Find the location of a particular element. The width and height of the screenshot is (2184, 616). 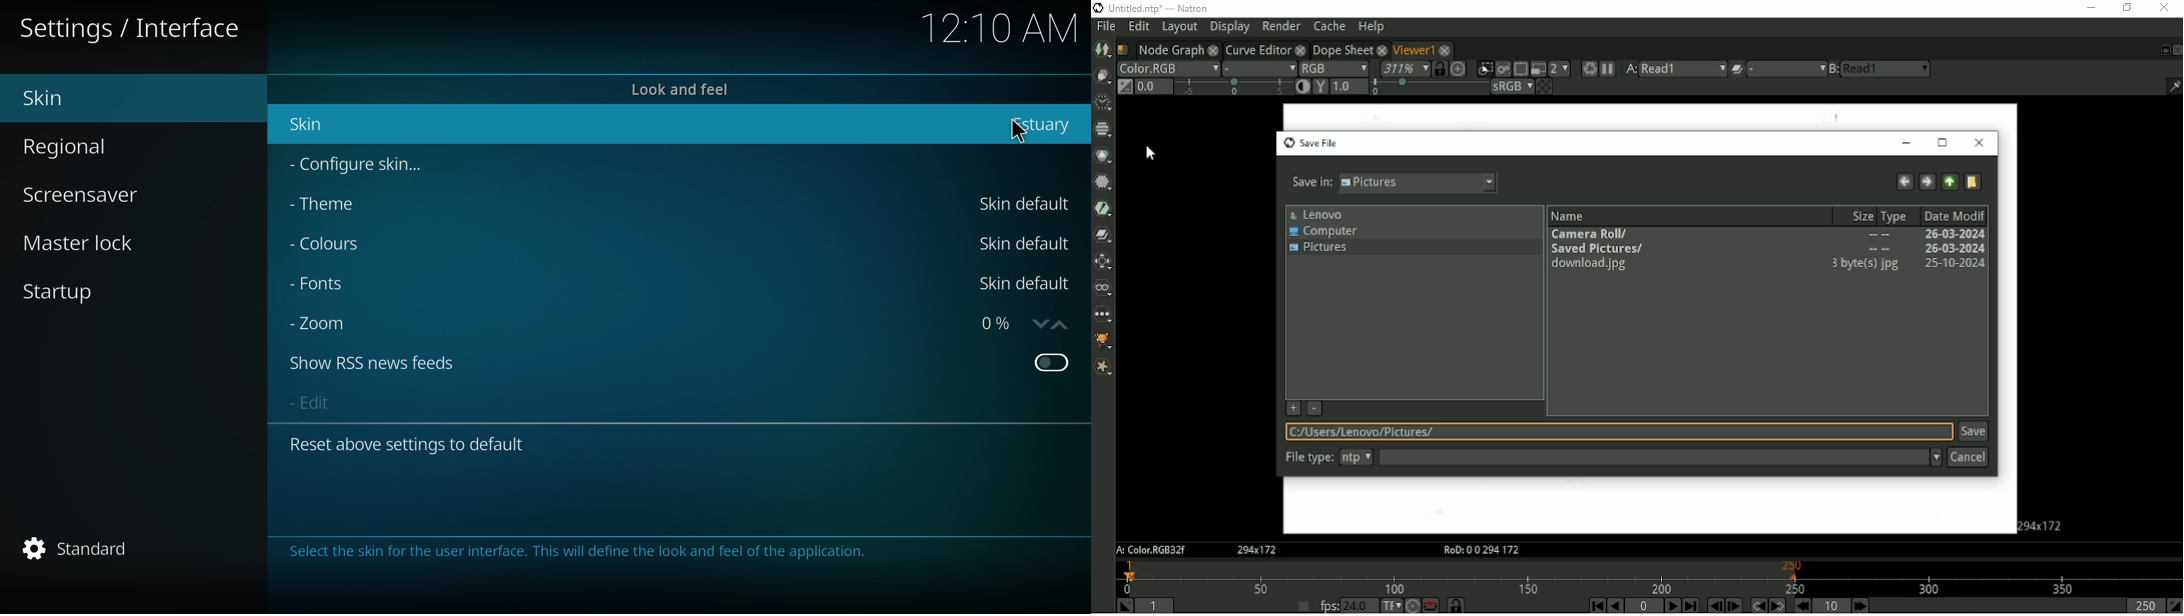

skin is located at coordinates (48, 99).